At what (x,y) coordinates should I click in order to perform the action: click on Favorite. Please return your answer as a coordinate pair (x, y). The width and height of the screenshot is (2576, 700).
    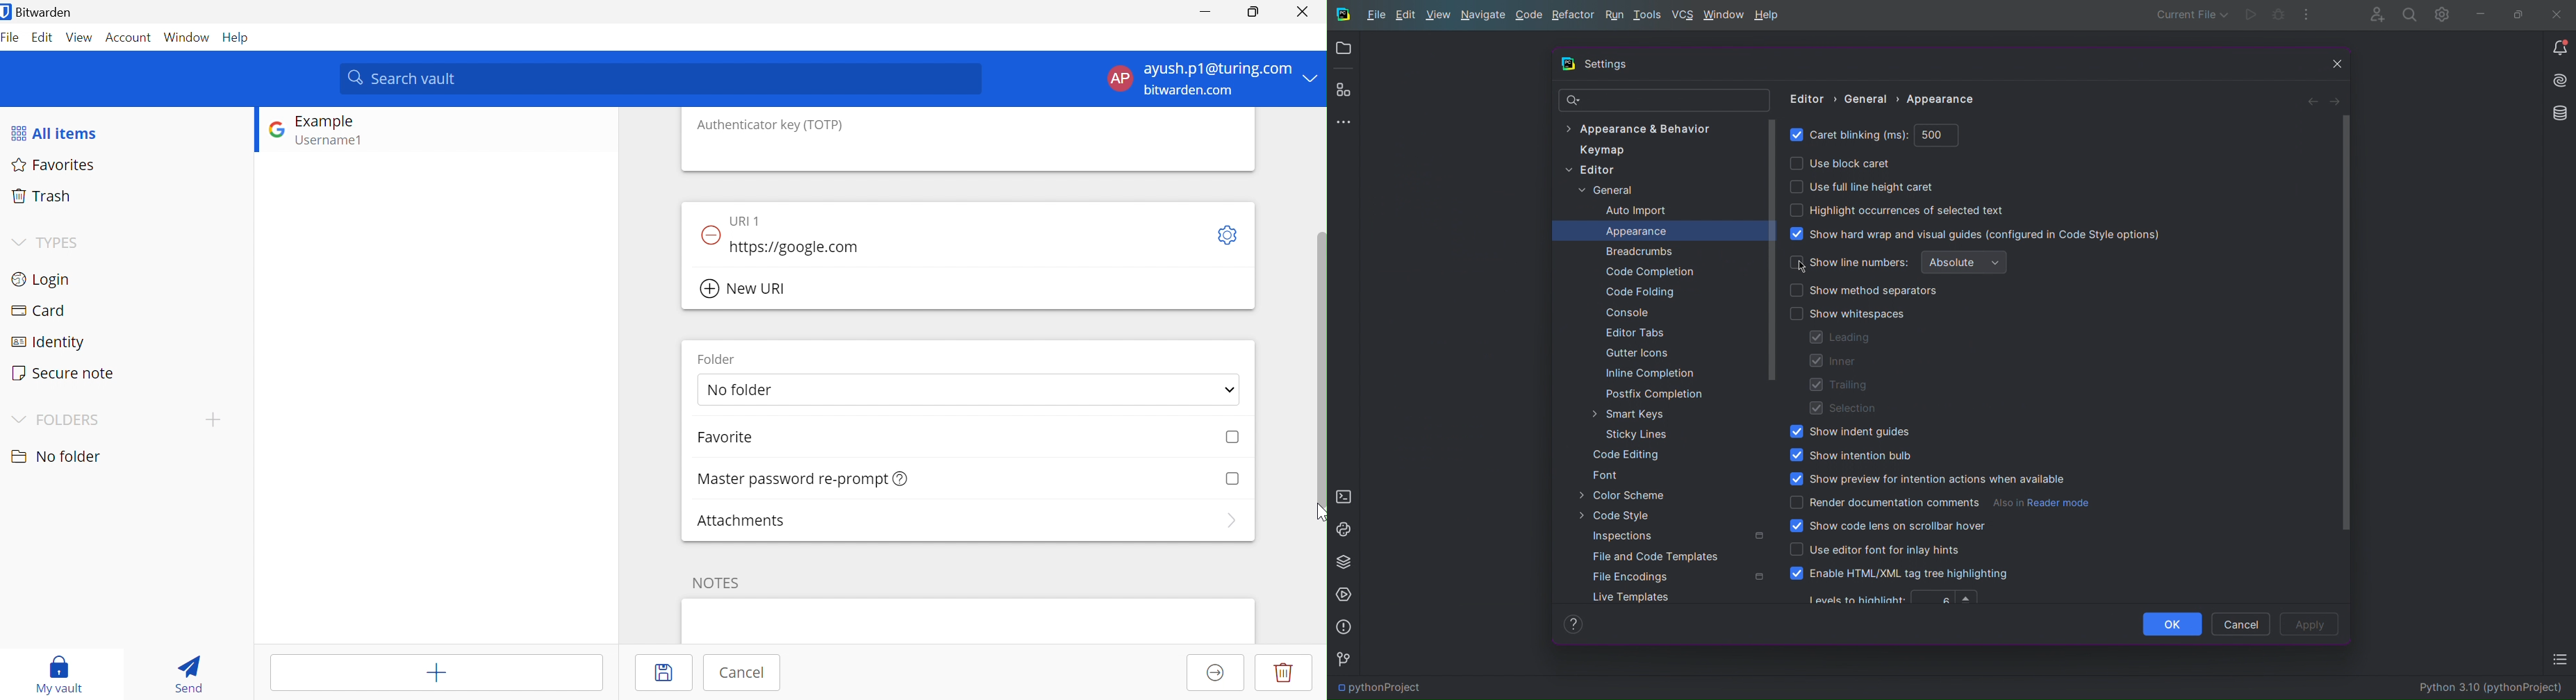
    Looking at the image, I should click on (725, 437).